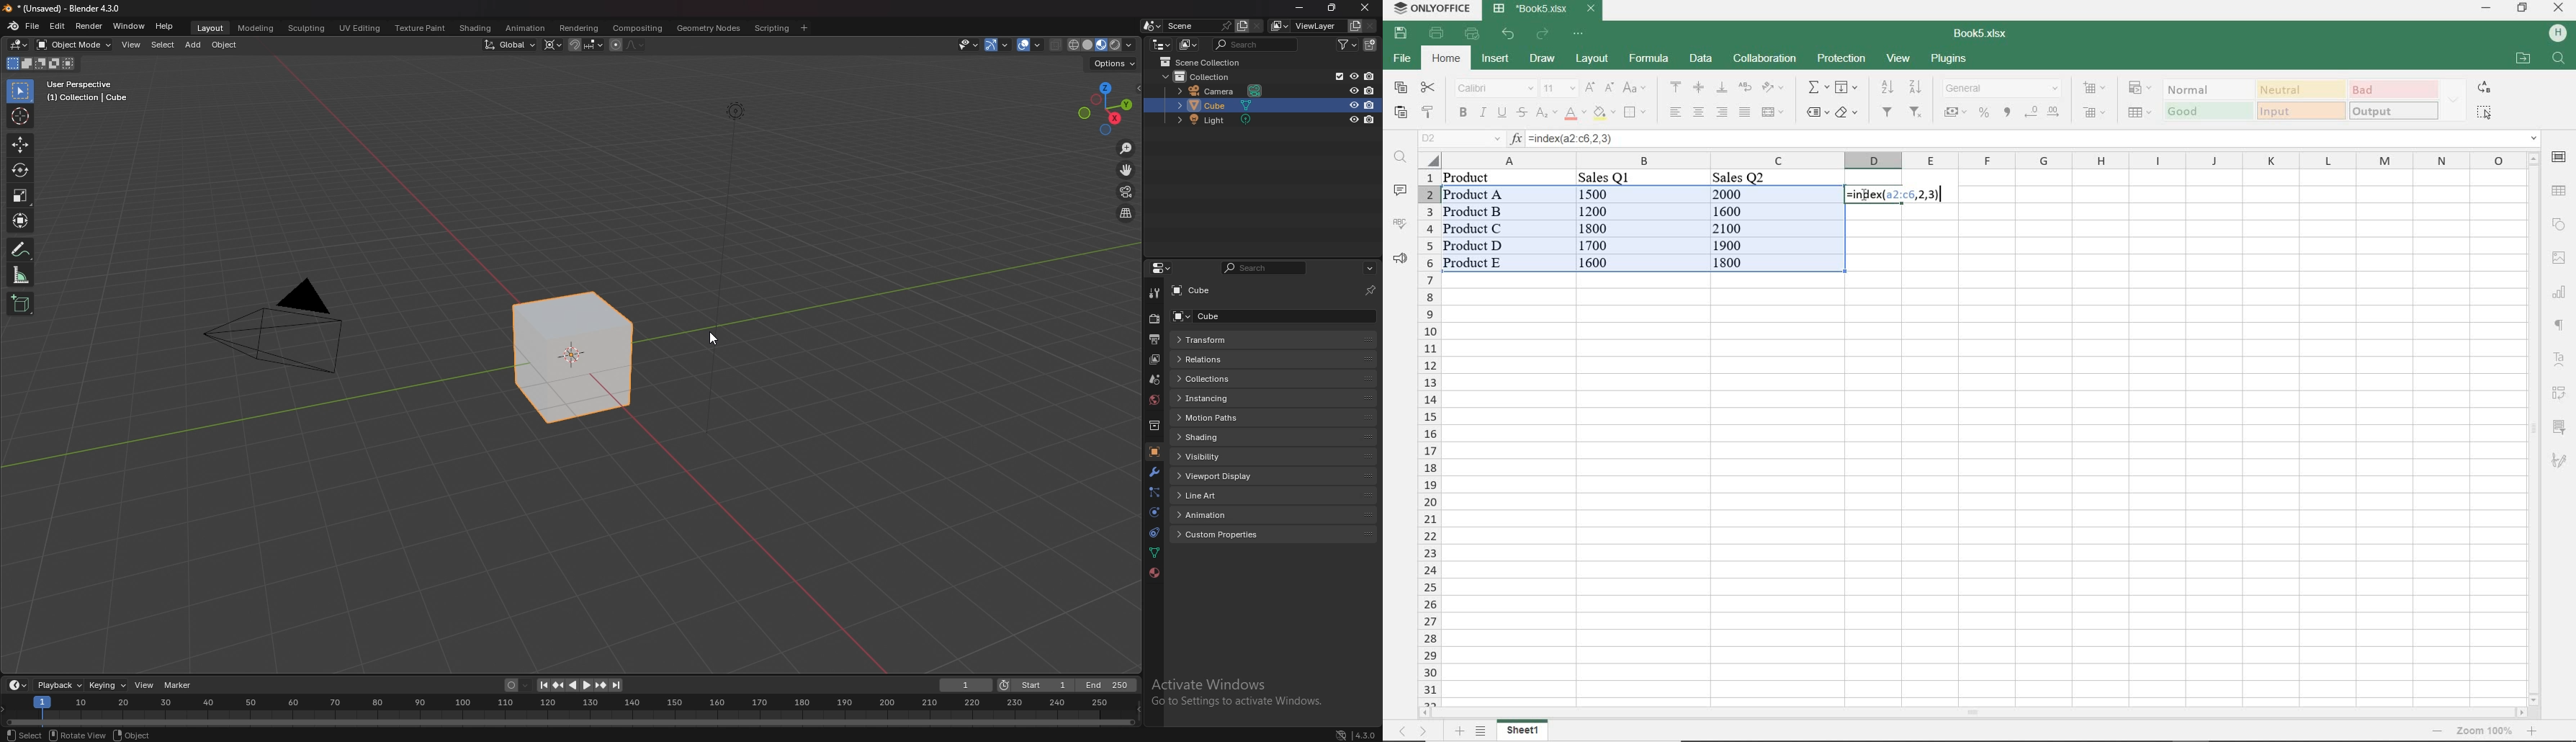  I want to click on acctive element, so click(548, 357).